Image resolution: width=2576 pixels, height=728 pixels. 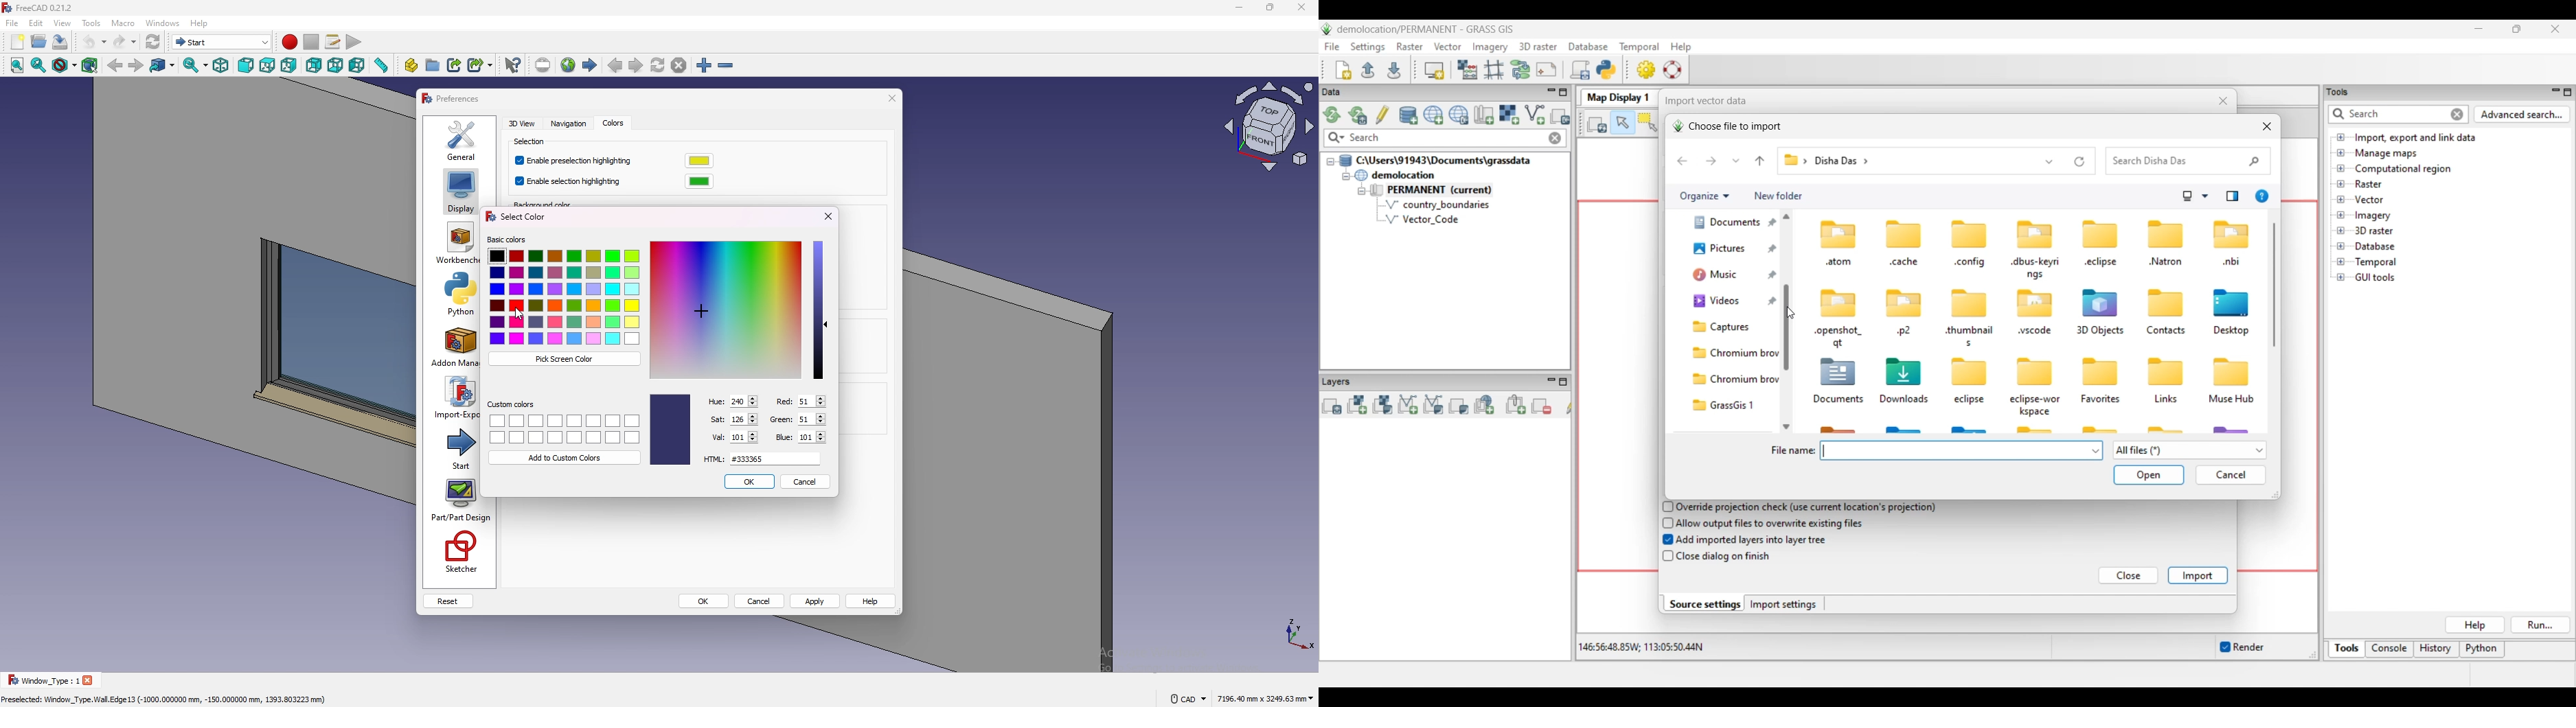 What do you see at coordinates (1301, 8) in the screenshot?
I see `close` at bounding box center [1301, 8].